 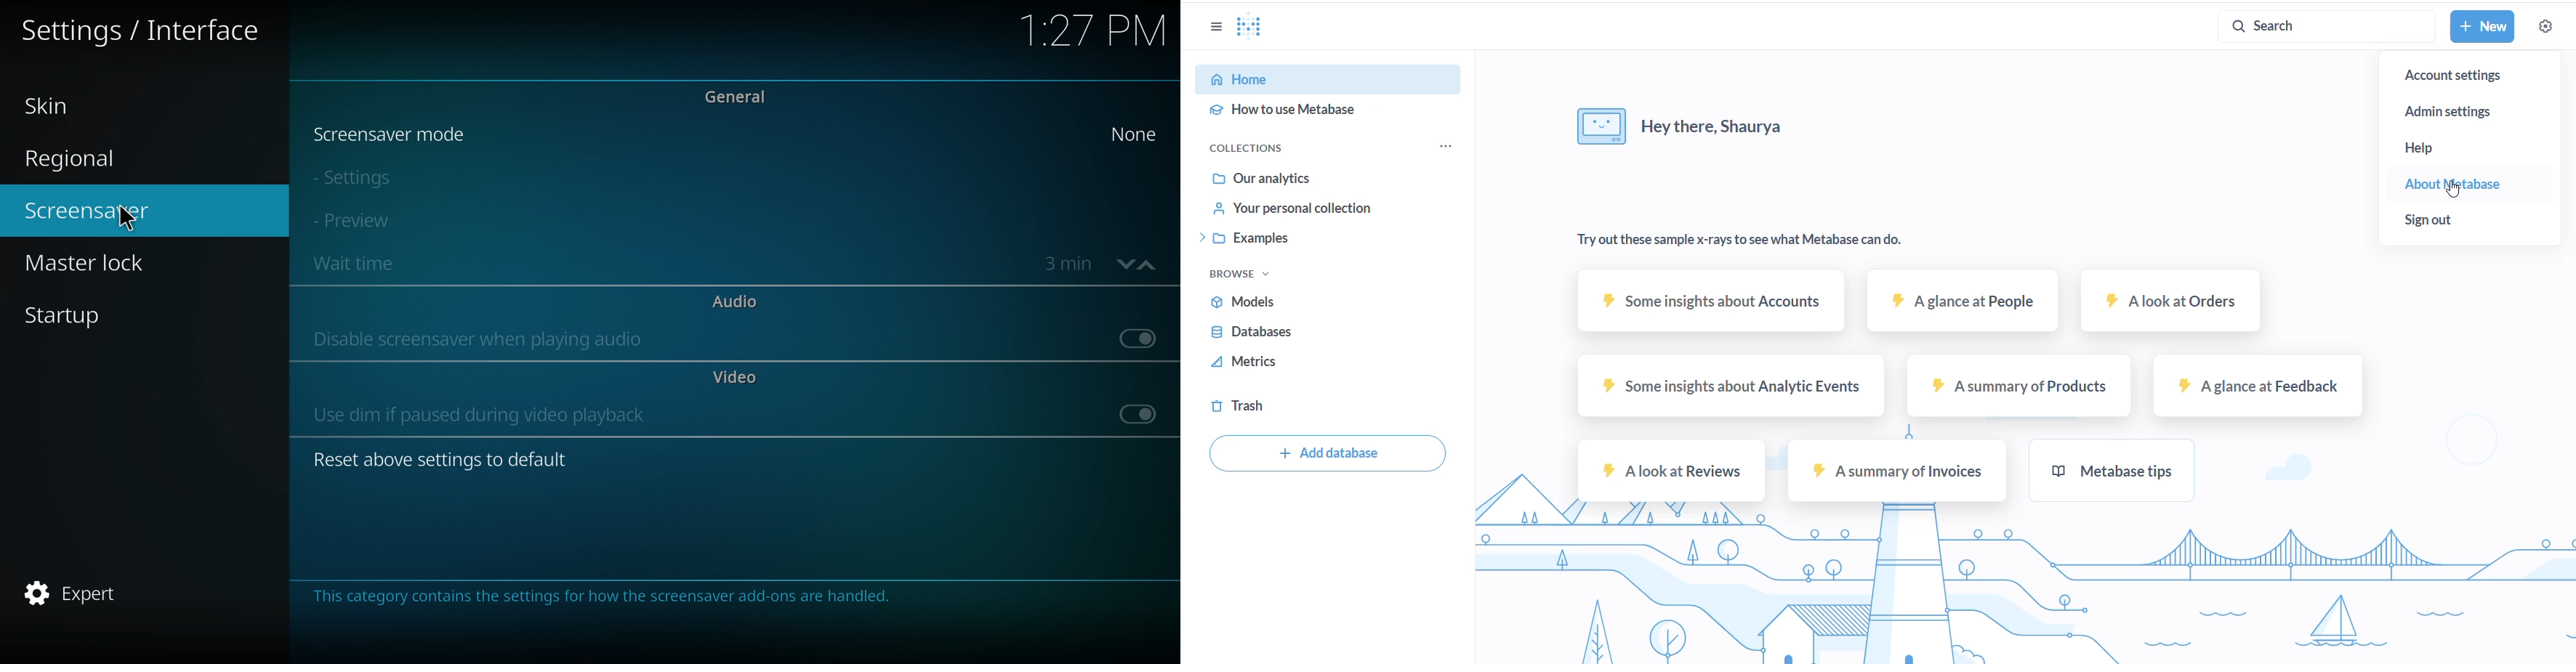 I want to click on use dim if paused during video playback, so click(x=482, y=414).